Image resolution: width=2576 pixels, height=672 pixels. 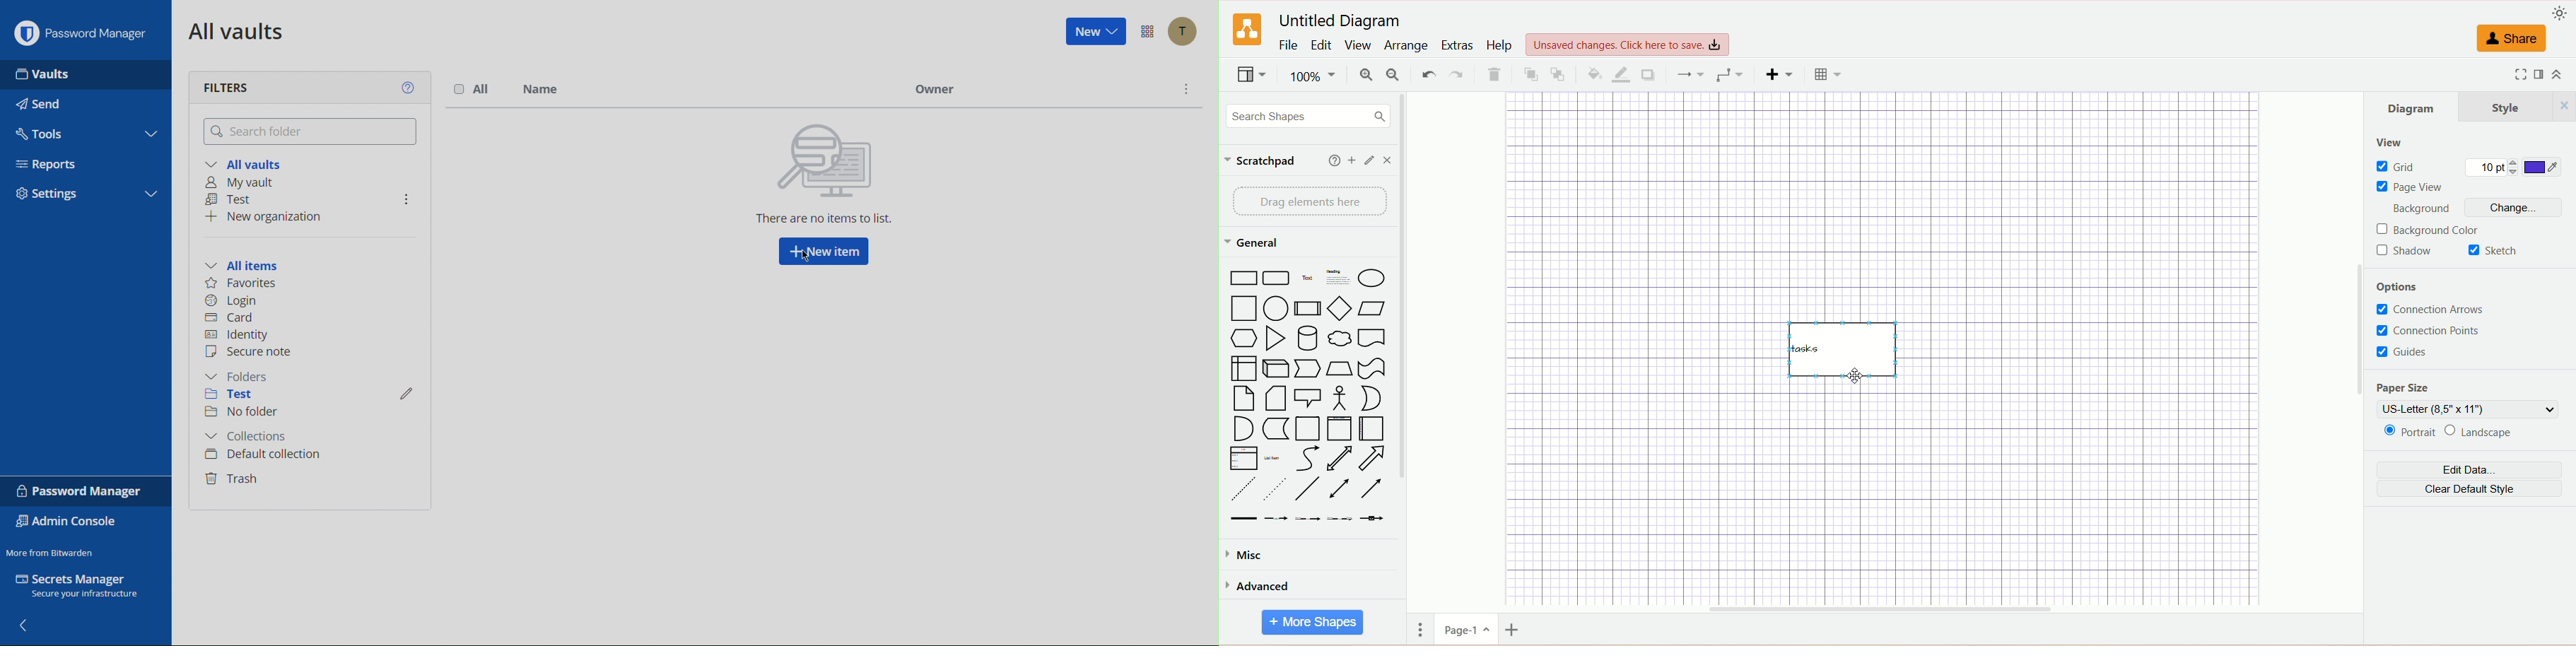 I want to click on Password Manager, so click(x=86, y=491).